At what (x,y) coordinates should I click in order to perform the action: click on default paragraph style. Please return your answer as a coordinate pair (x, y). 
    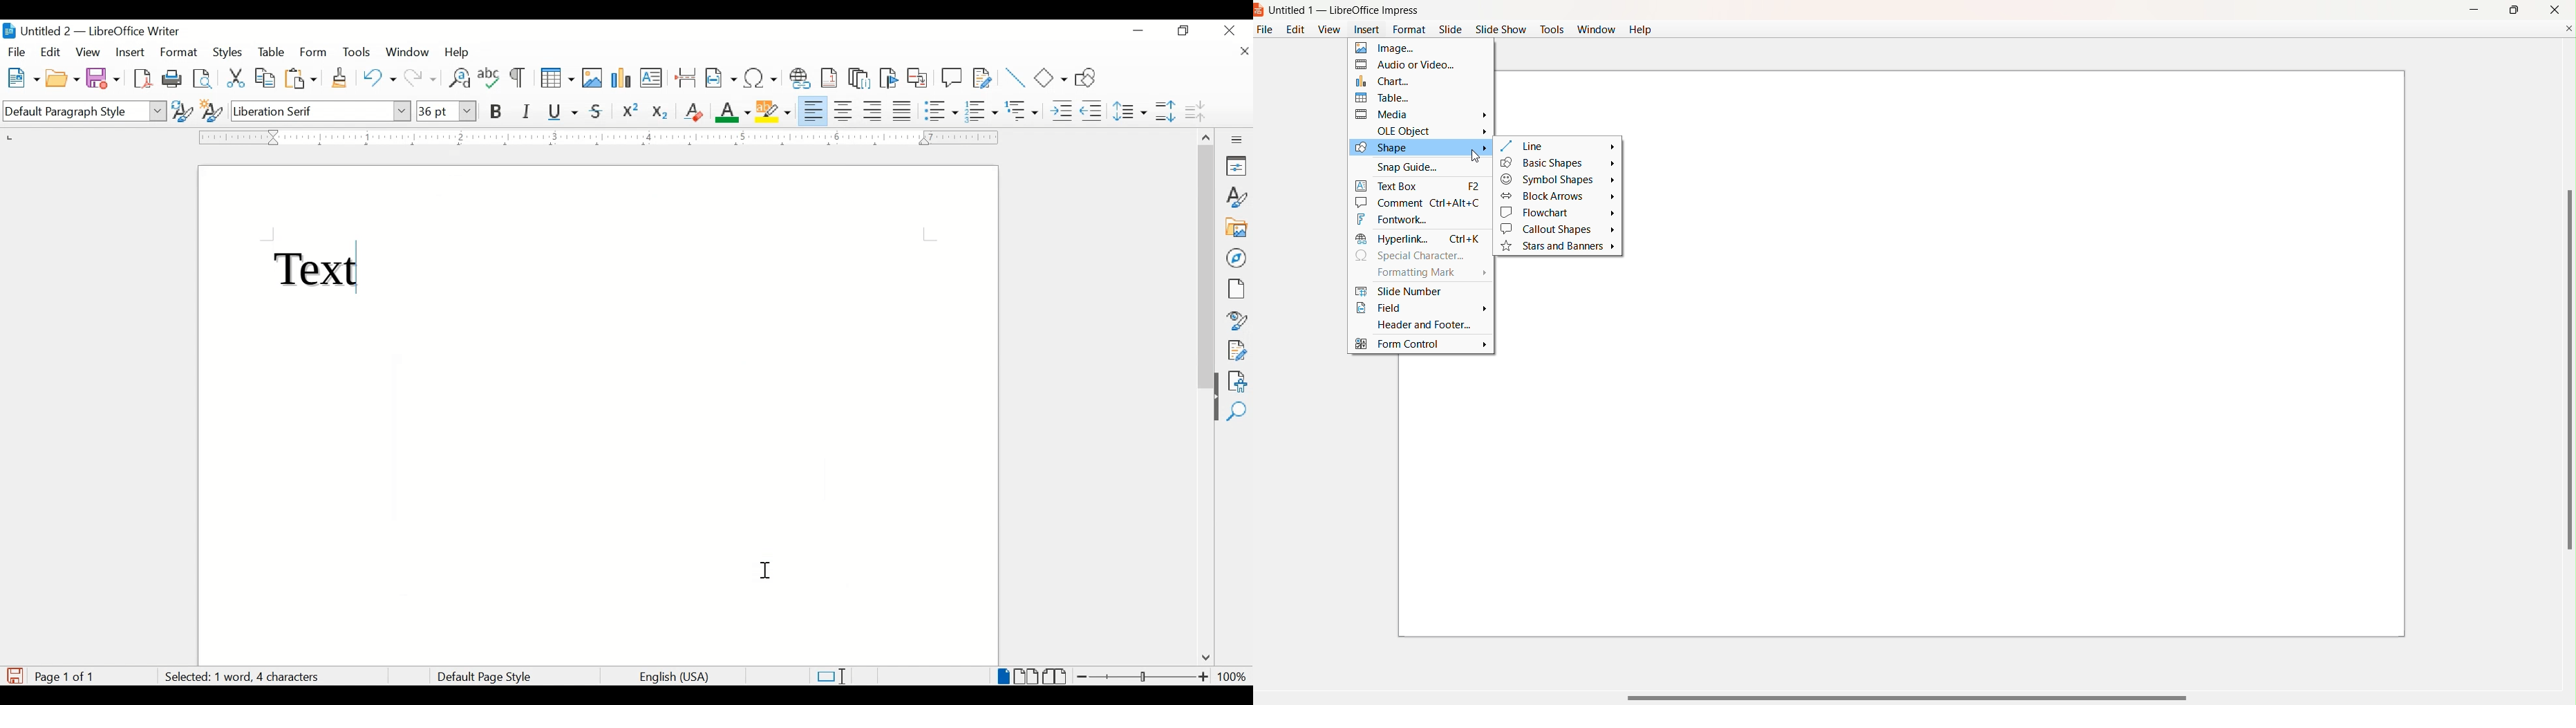
    Looking at the image, I should click on (83, 112).